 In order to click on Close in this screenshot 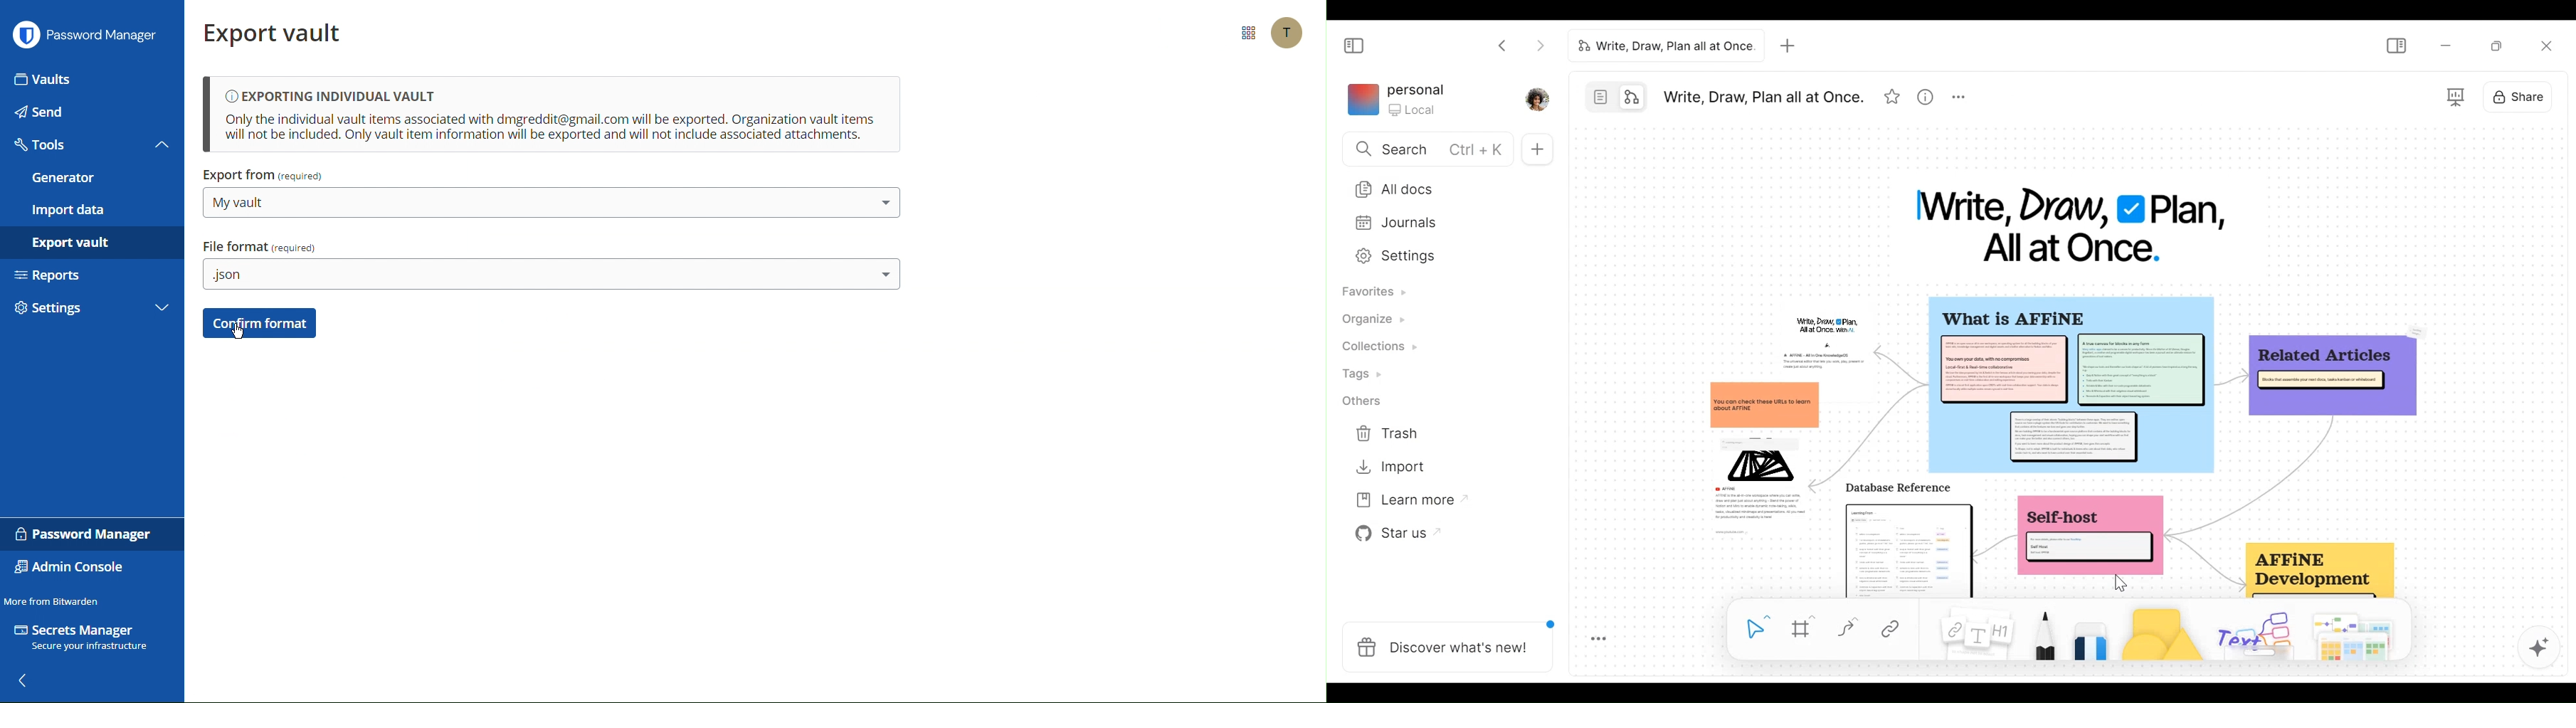, I will do `click(2546, 45)`.